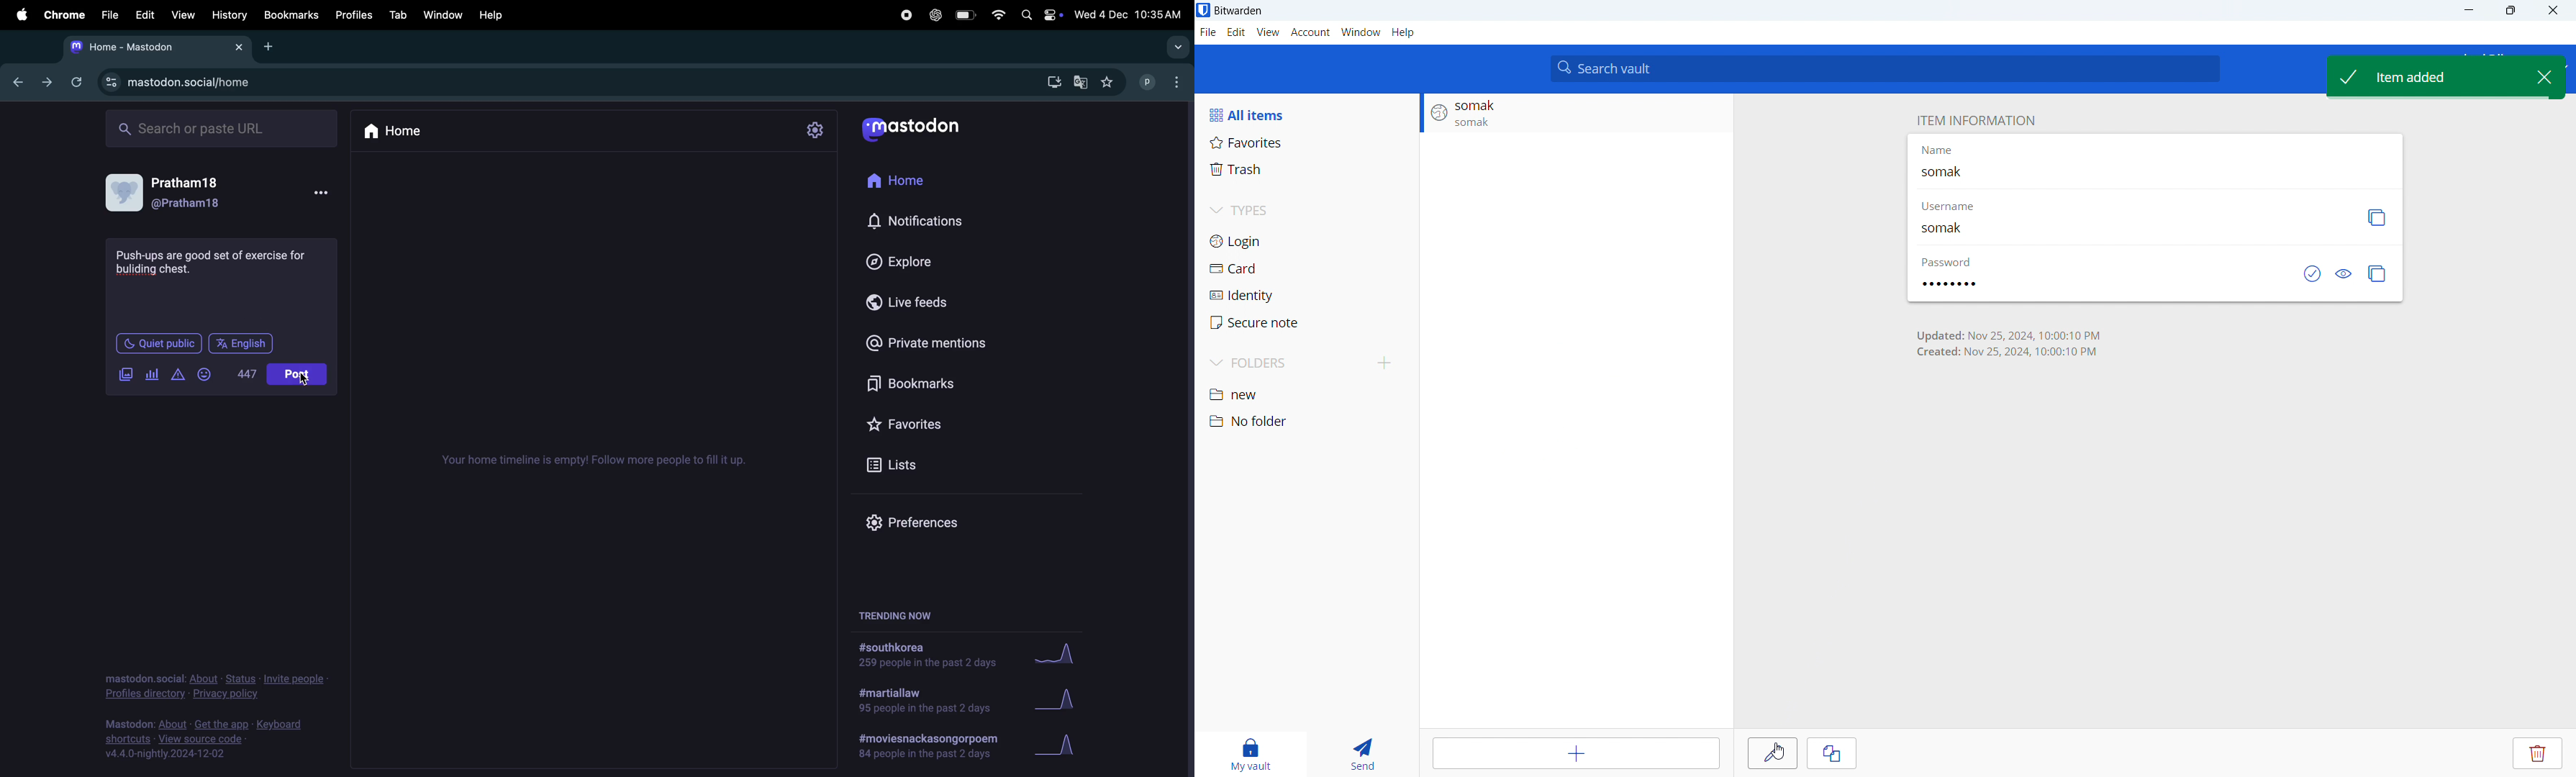 This screenshot has height=784, width=2576. What do you see at coordinates (1063, 745) in the screenshot?
I see `graph` at bounding box center [1063, 745].